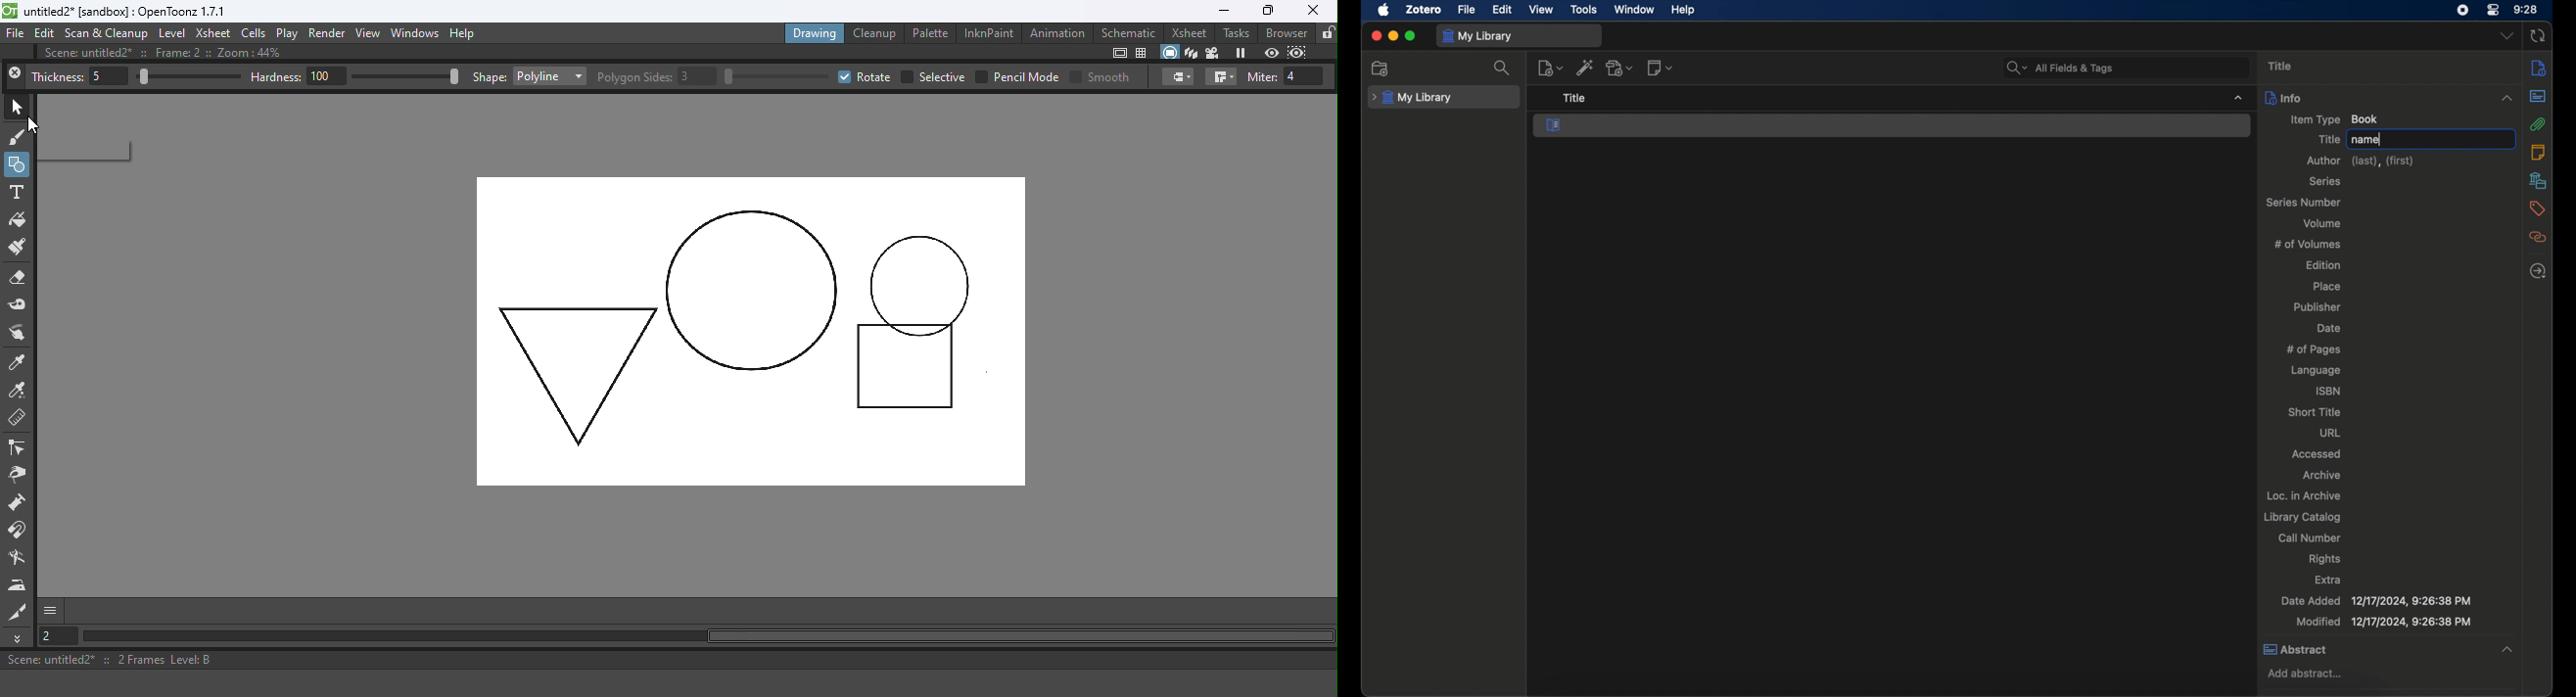 Image resolution: width=2576 pixels, height=700 pixels. I want to click on Pinch tool, so click(18, 477).